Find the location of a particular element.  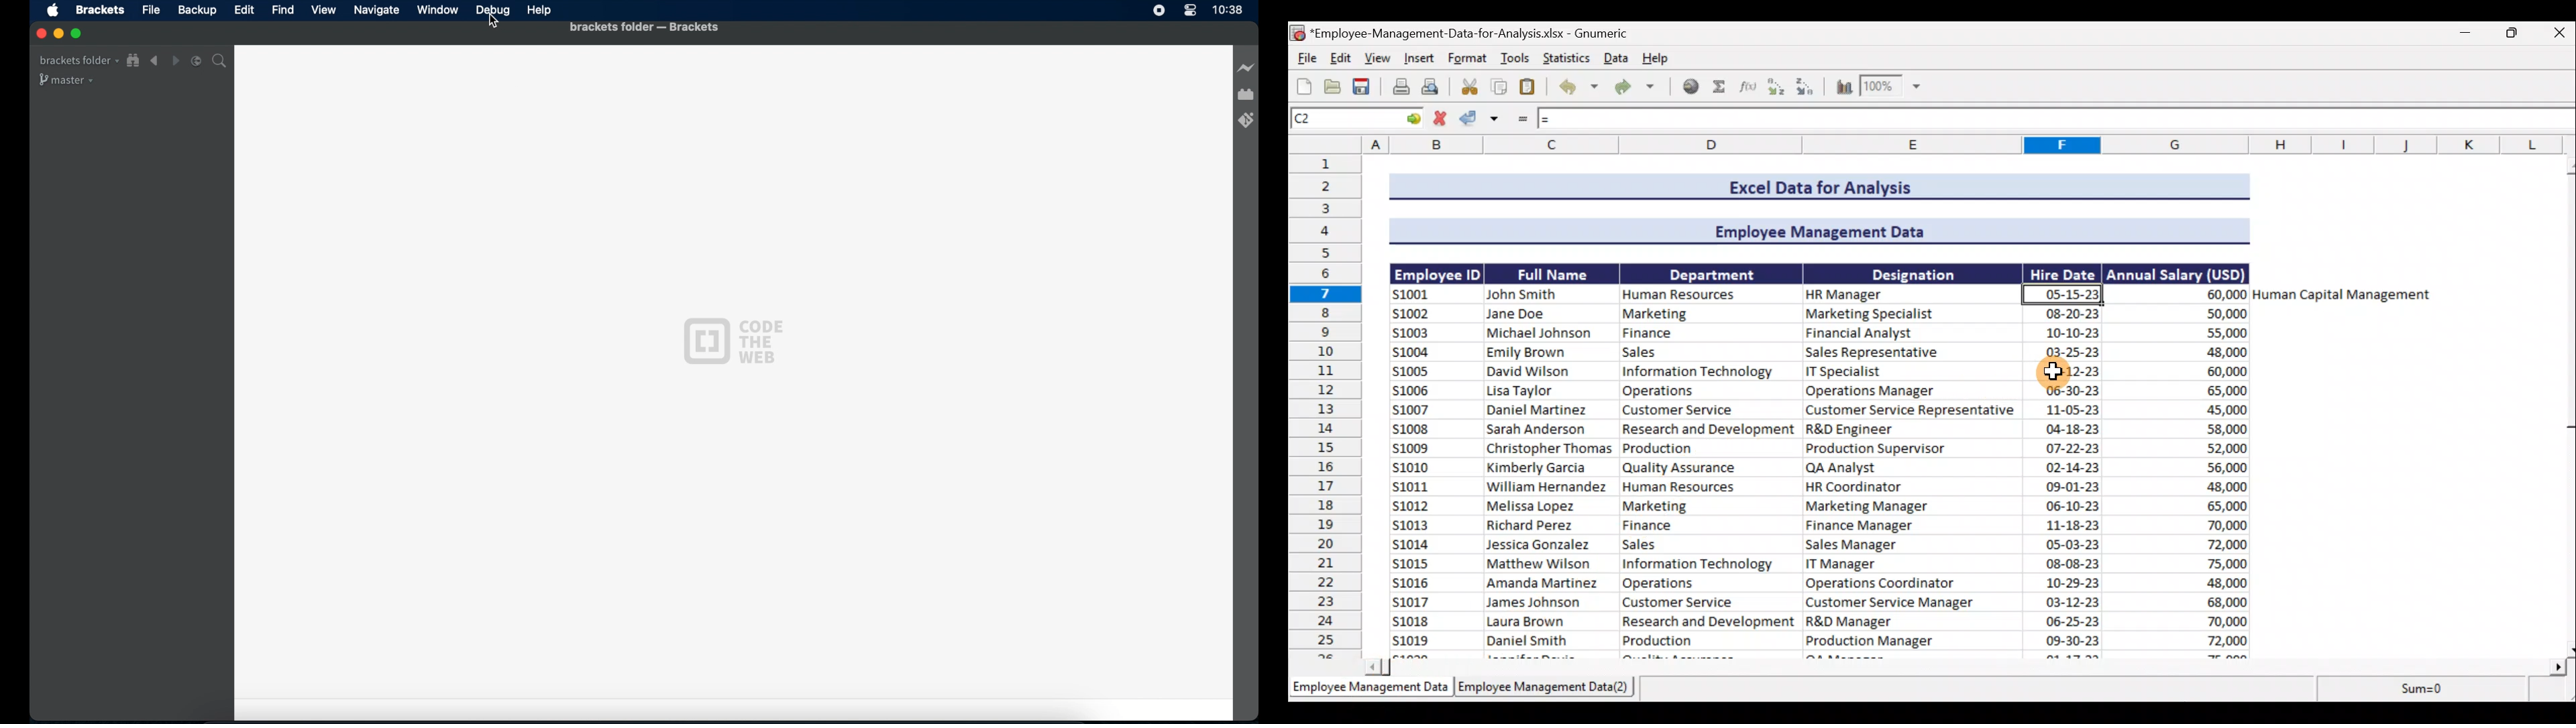

File is located at coordinates (1303, 58).